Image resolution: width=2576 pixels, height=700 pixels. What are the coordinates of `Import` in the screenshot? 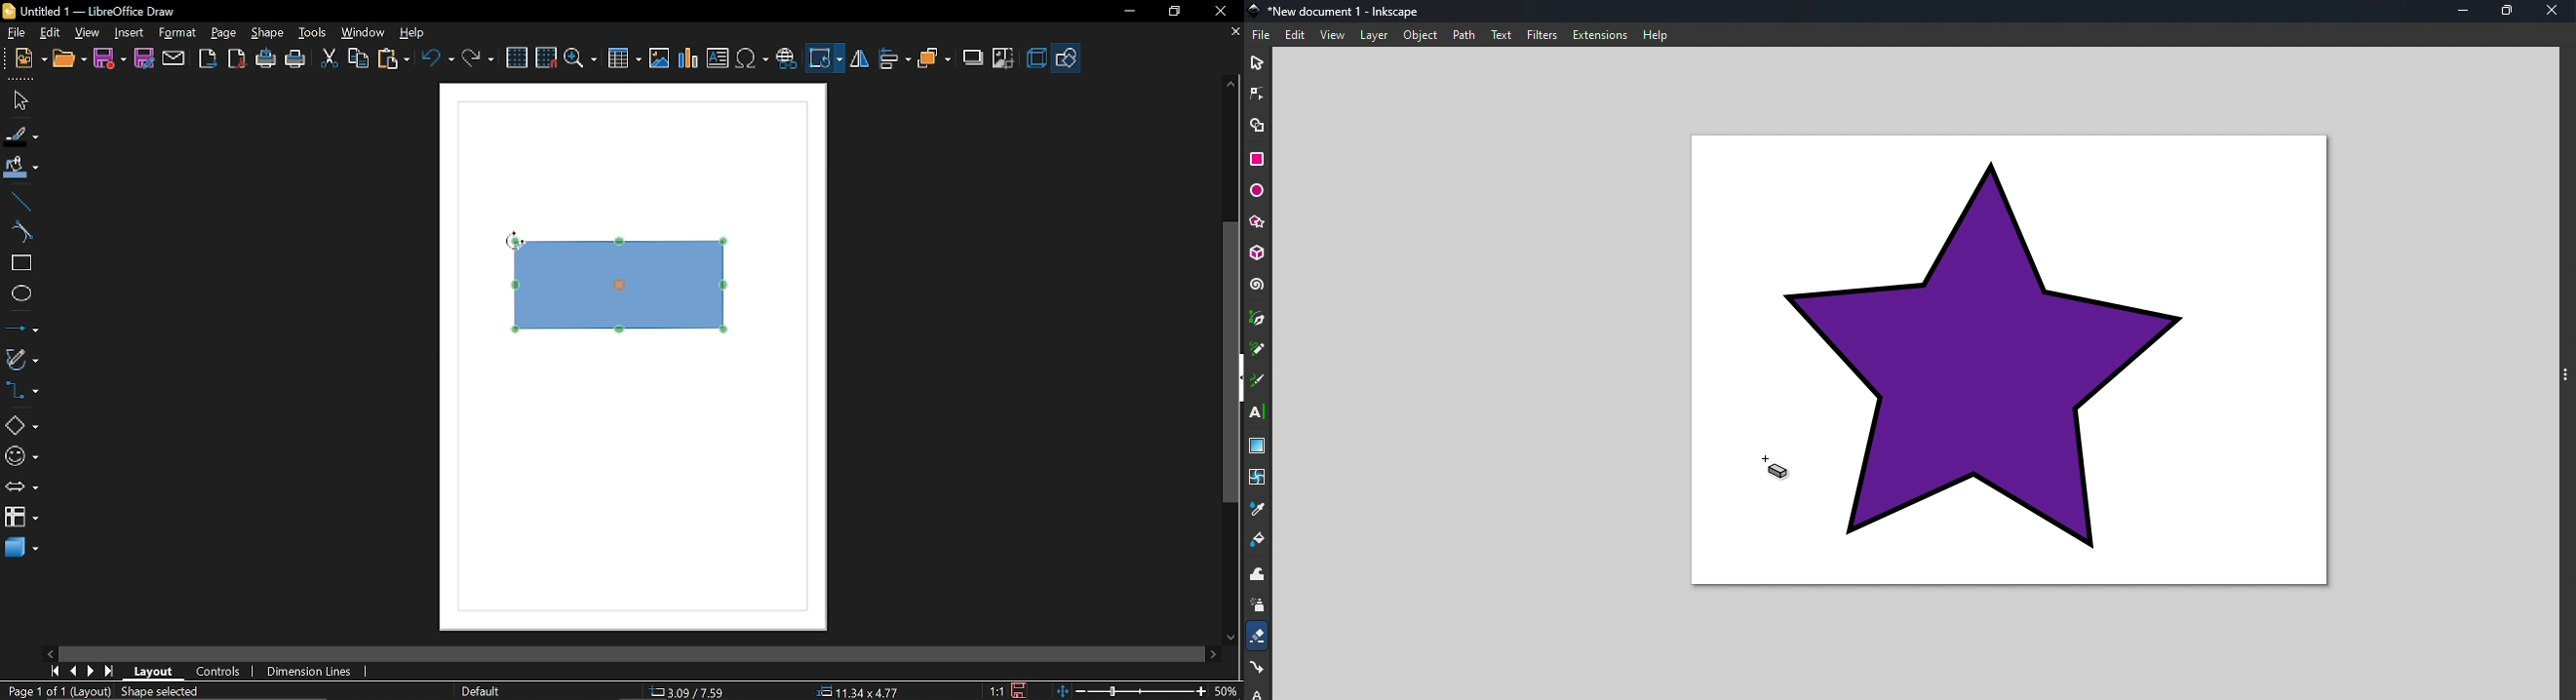 It's located at (209, 59).